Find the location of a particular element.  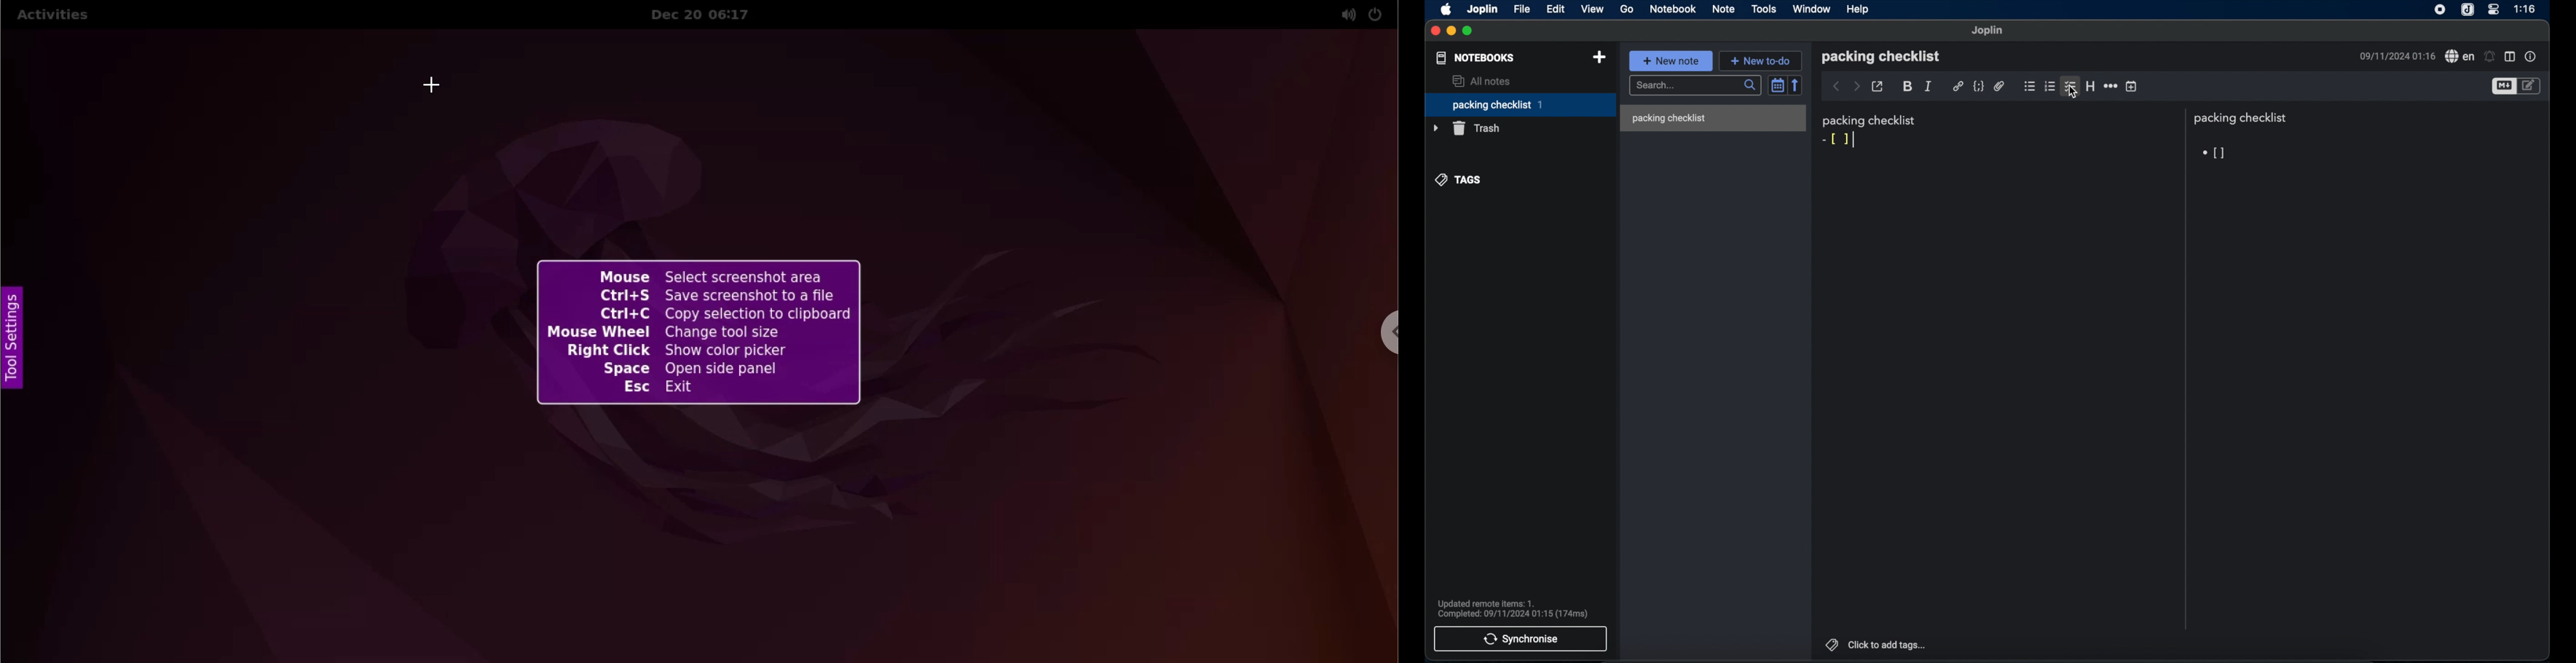

joplin is located at coordinates (1989, 31).